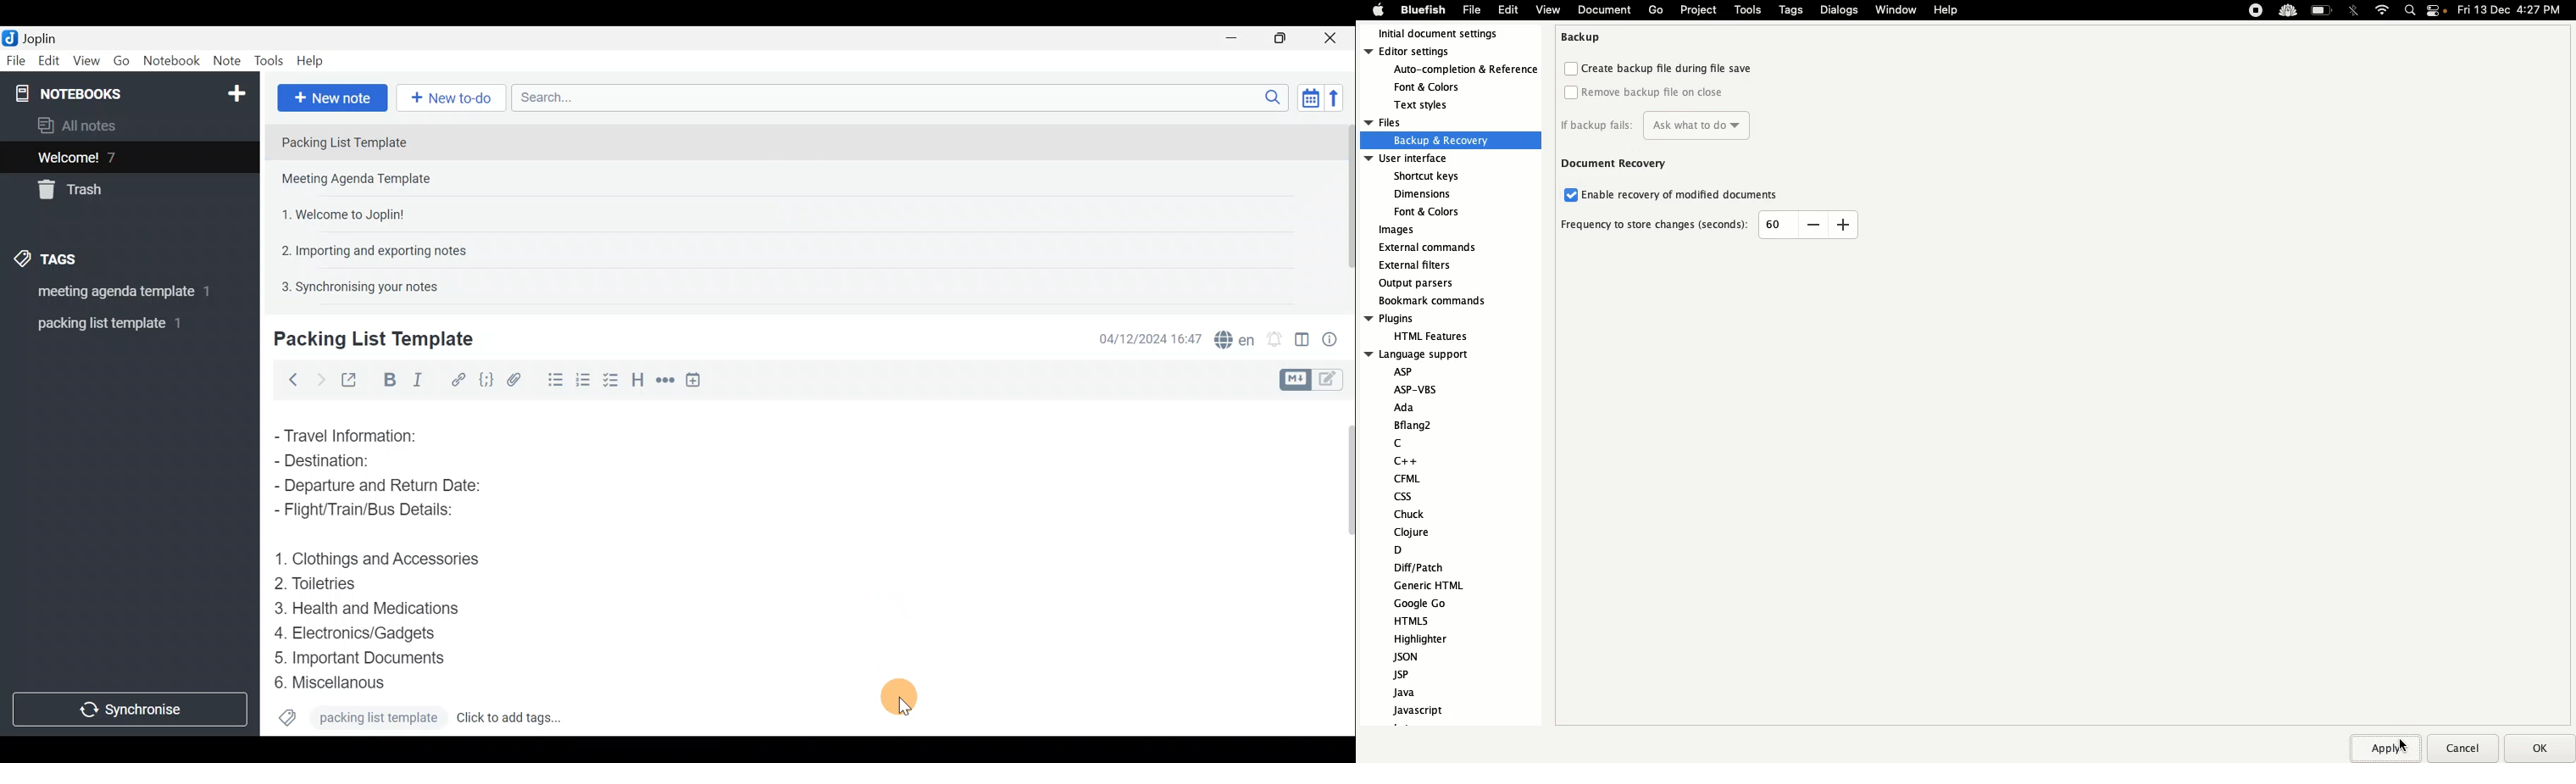 This screenshot has width=2576, height=784. What do you see at coordinates (122, 61) in the screenshot?
I see `Go` at bounding box center [122, 61].